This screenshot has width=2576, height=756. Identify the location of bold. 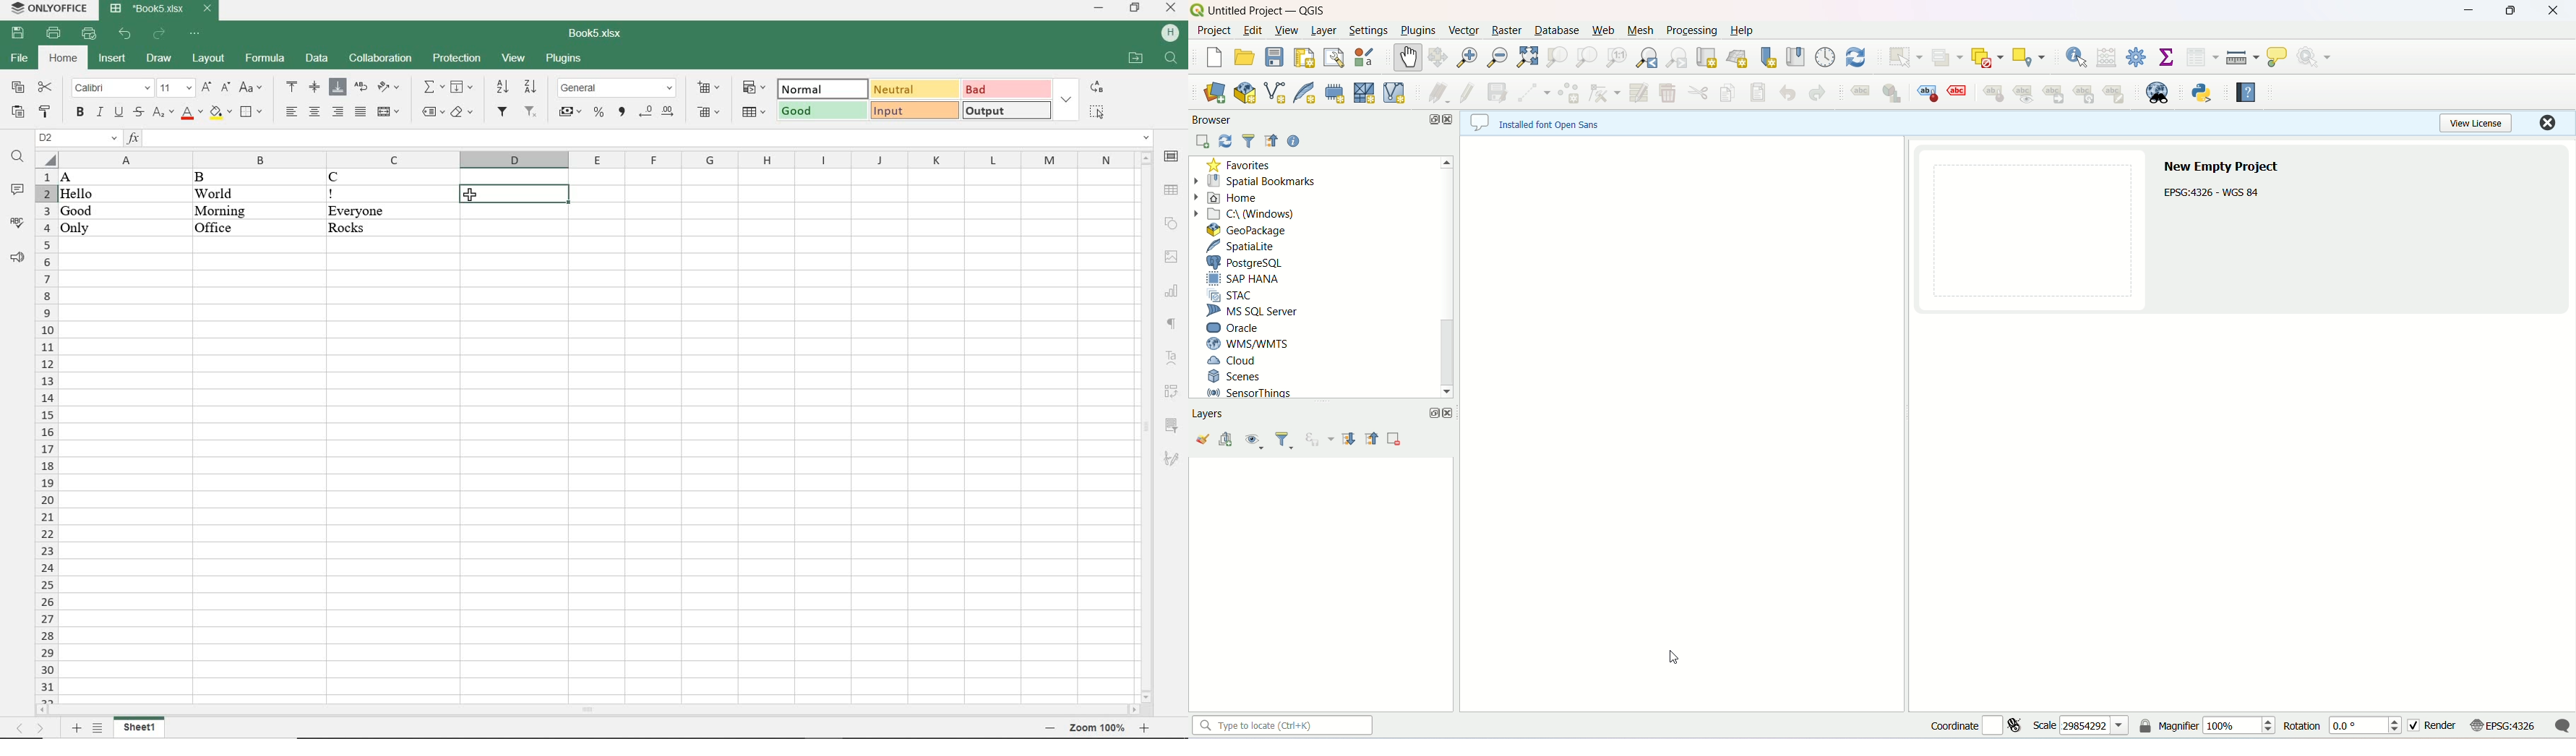
(79, 112).